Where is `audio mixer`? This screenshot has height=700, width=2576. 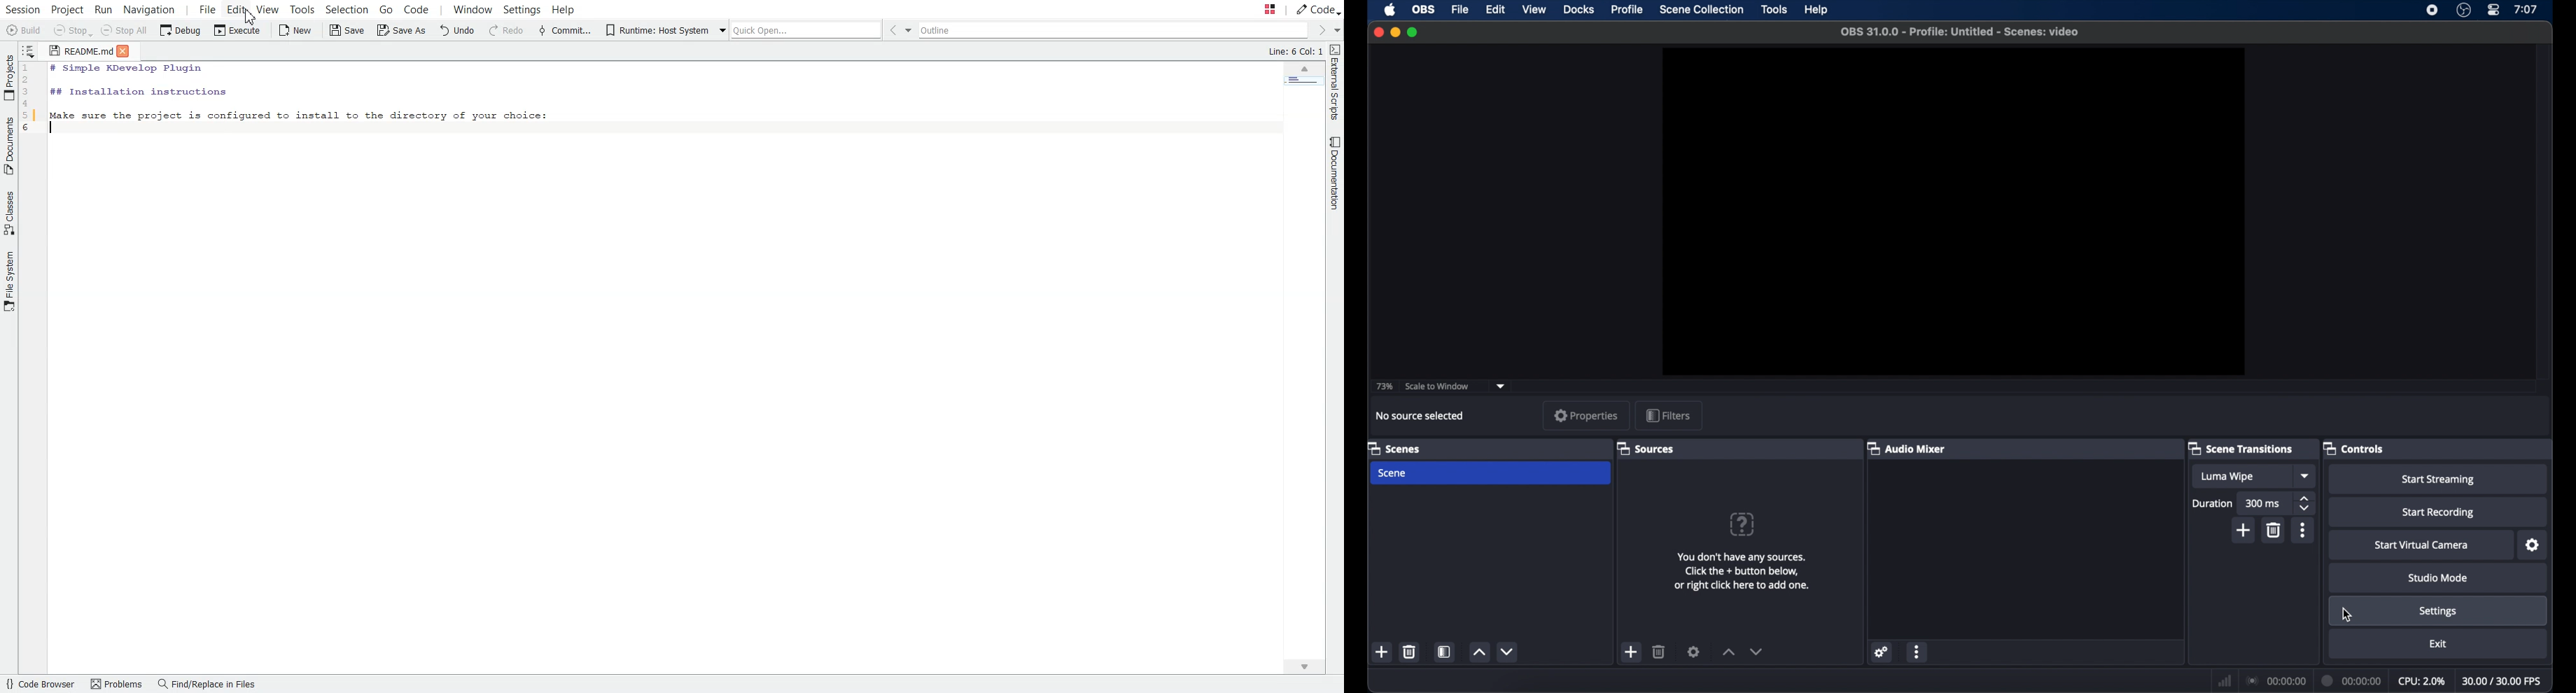
audio mixer is located at coordinates (1906, 448).